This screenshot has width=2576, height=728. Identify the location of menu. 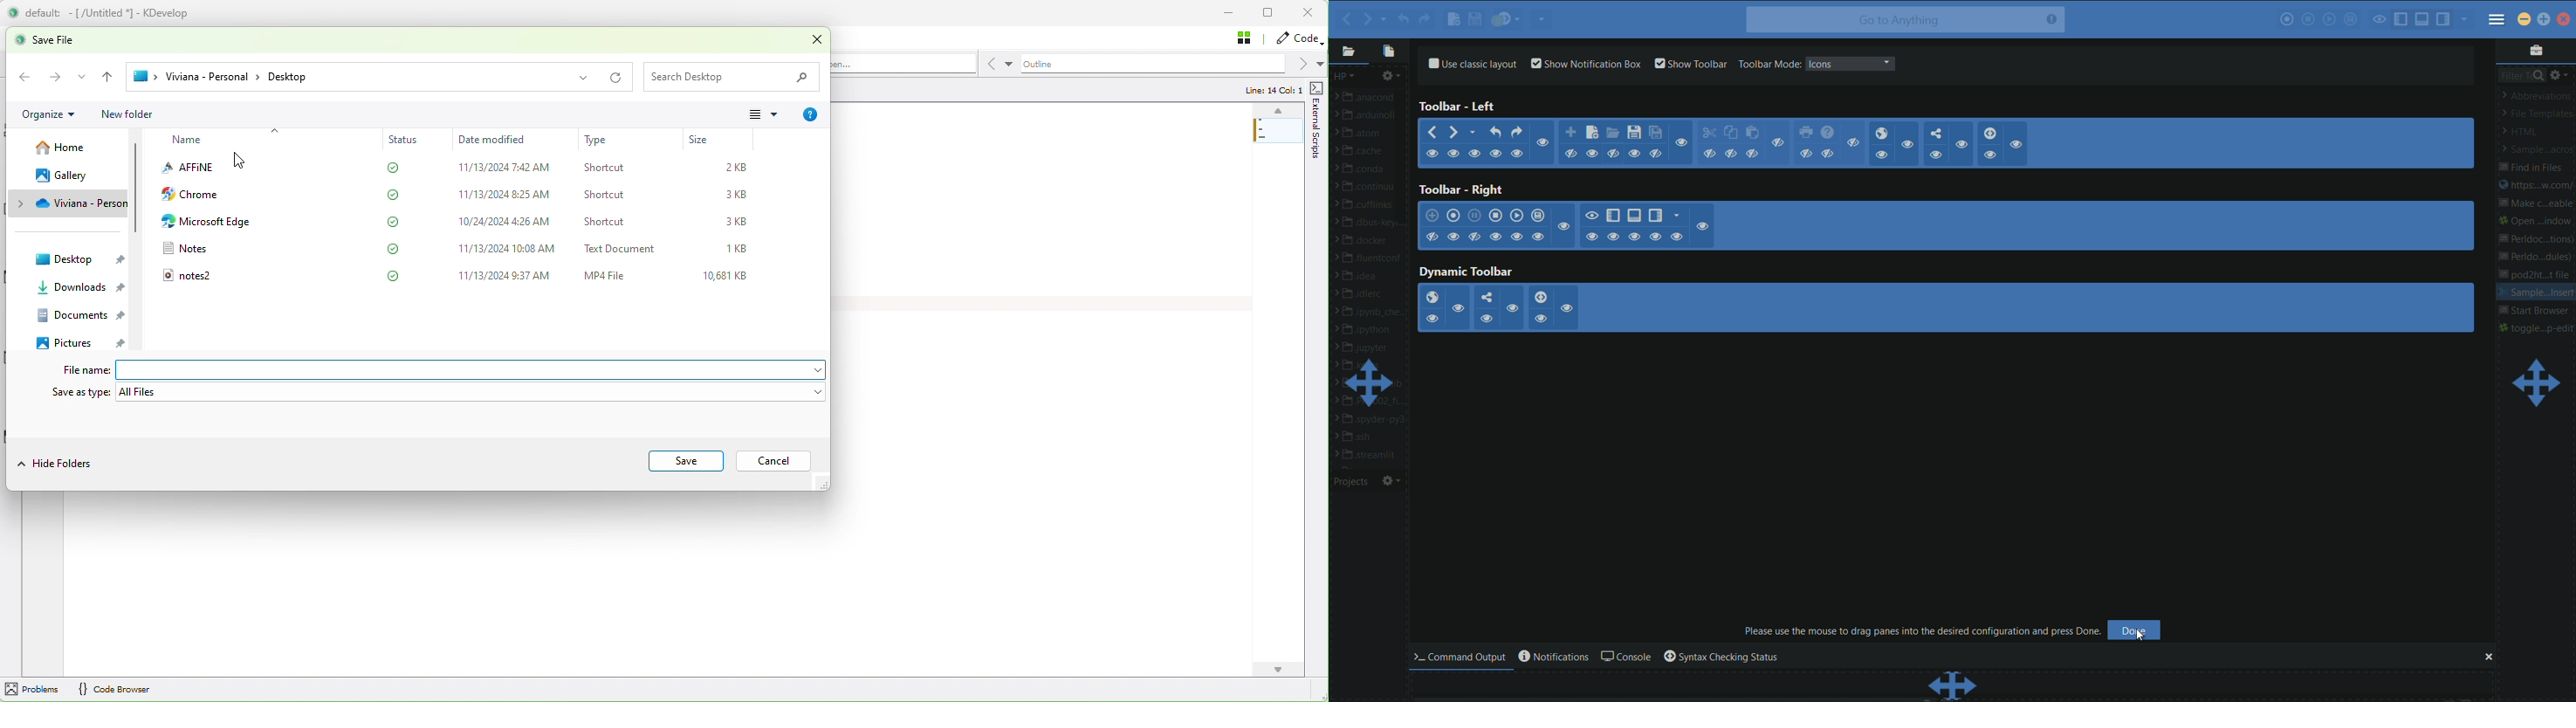
(2498, 21).